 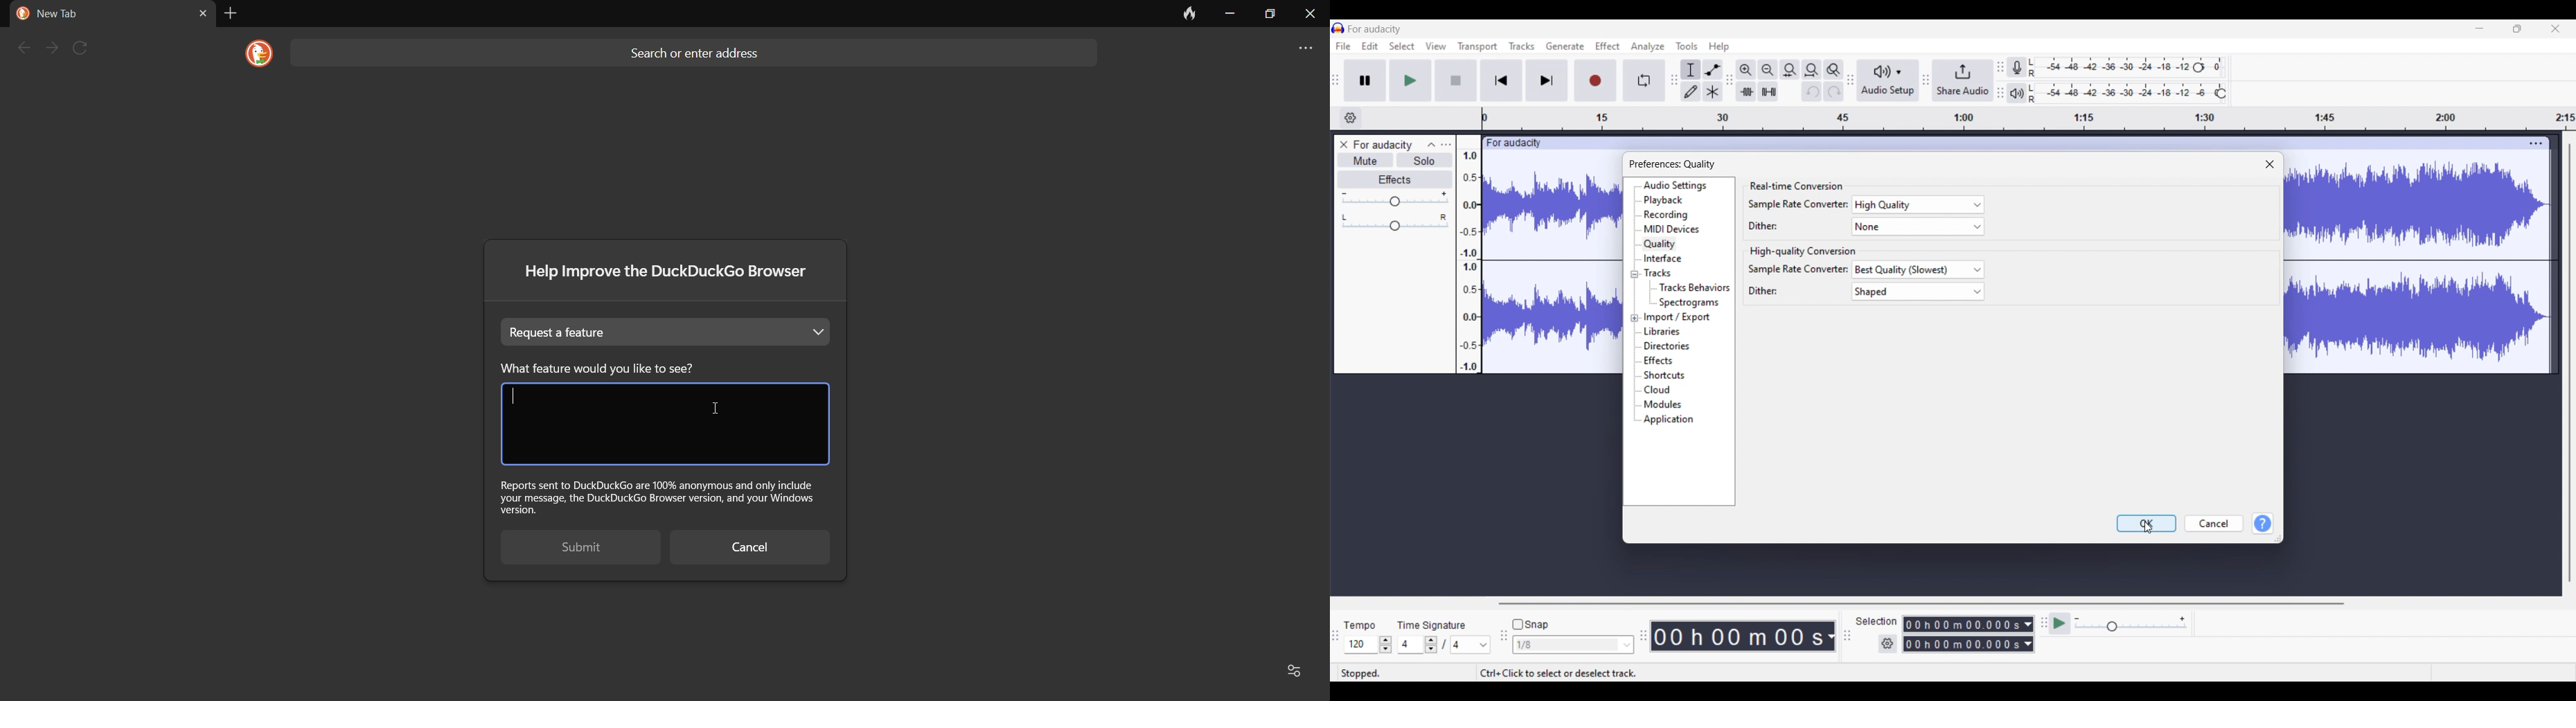 I want to click on Effects, so click(x=1395, y=179).